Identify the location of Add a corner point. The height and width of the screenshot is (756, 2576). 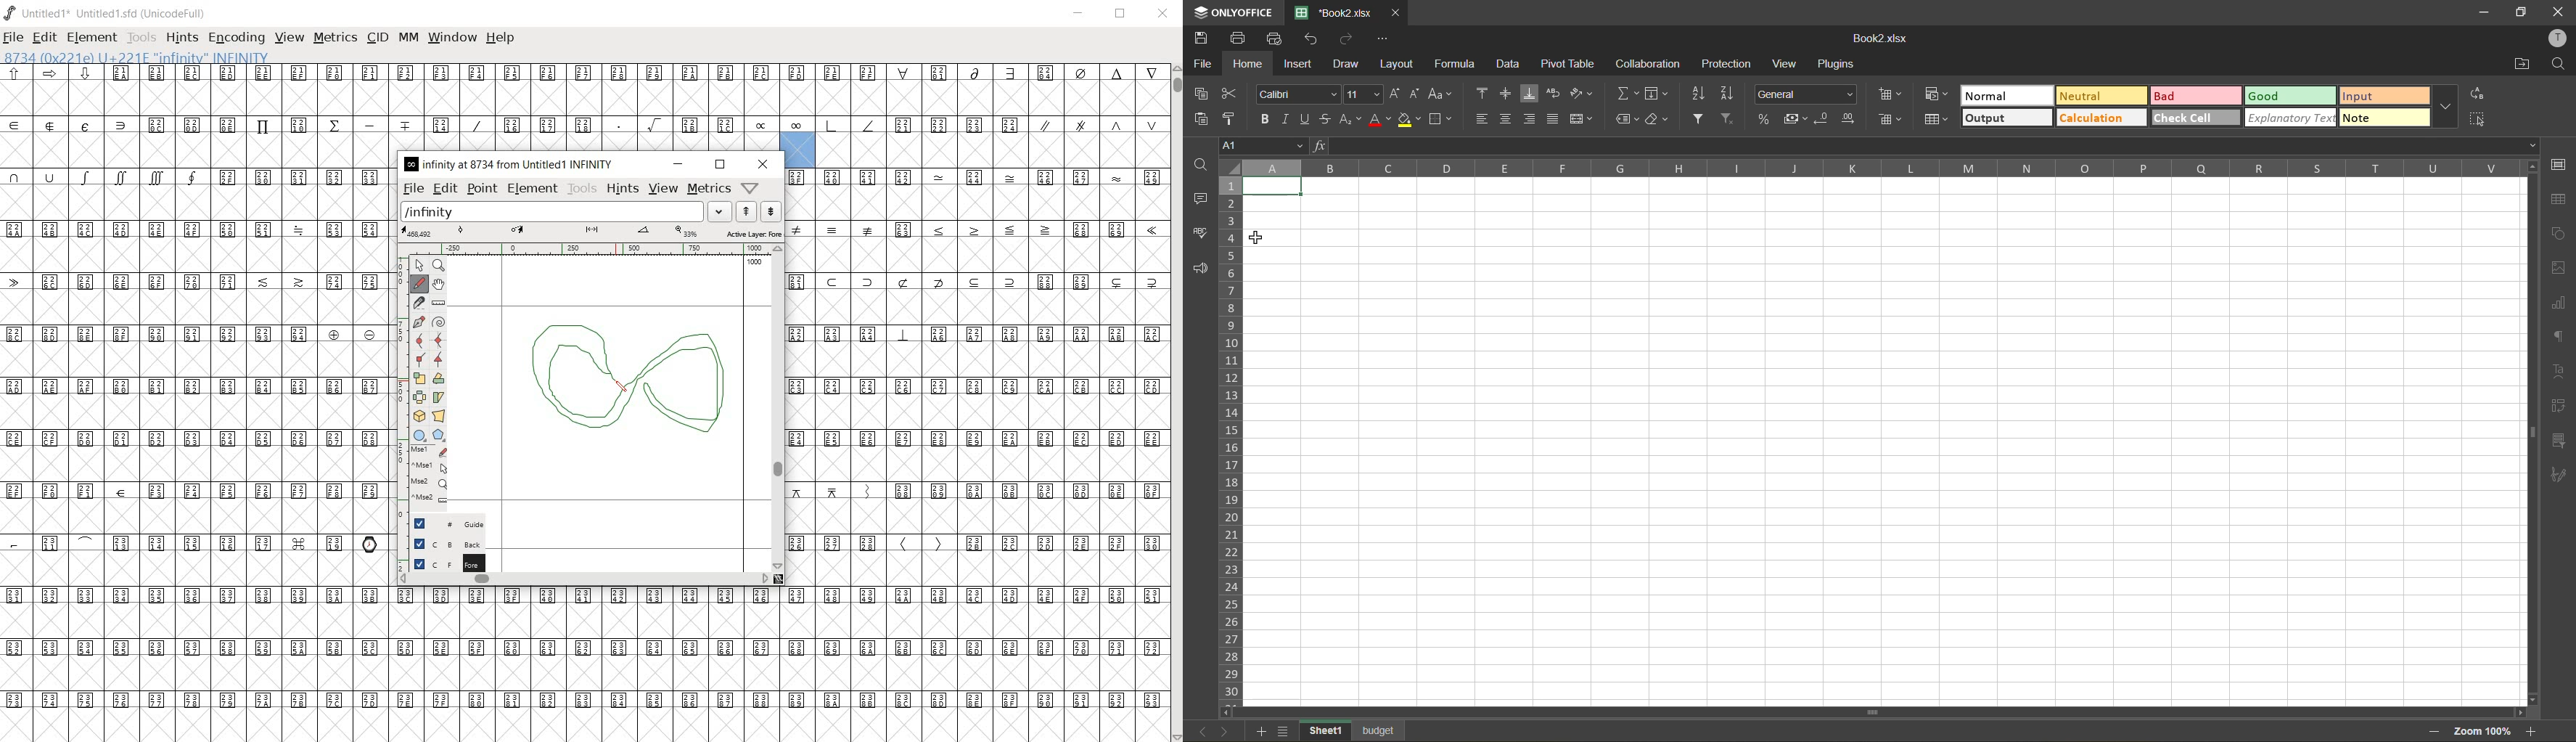
(438, 359).